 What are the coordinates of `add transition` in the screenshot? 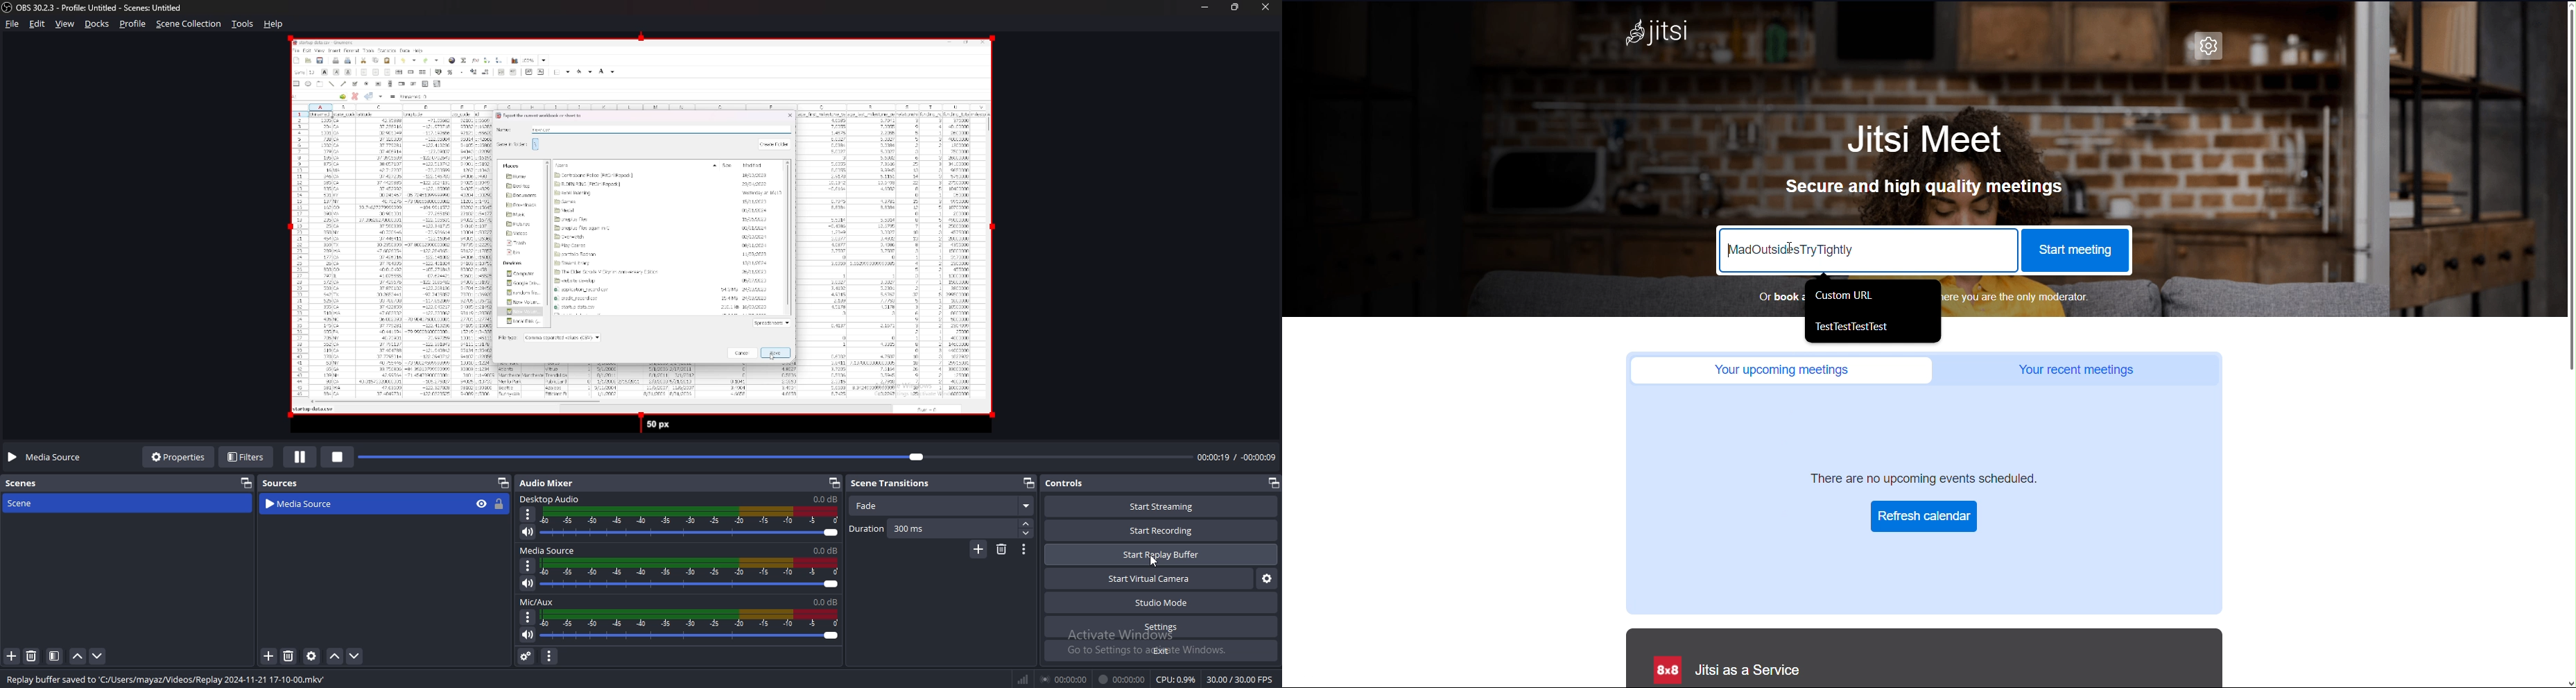 It's located at (979, 549).